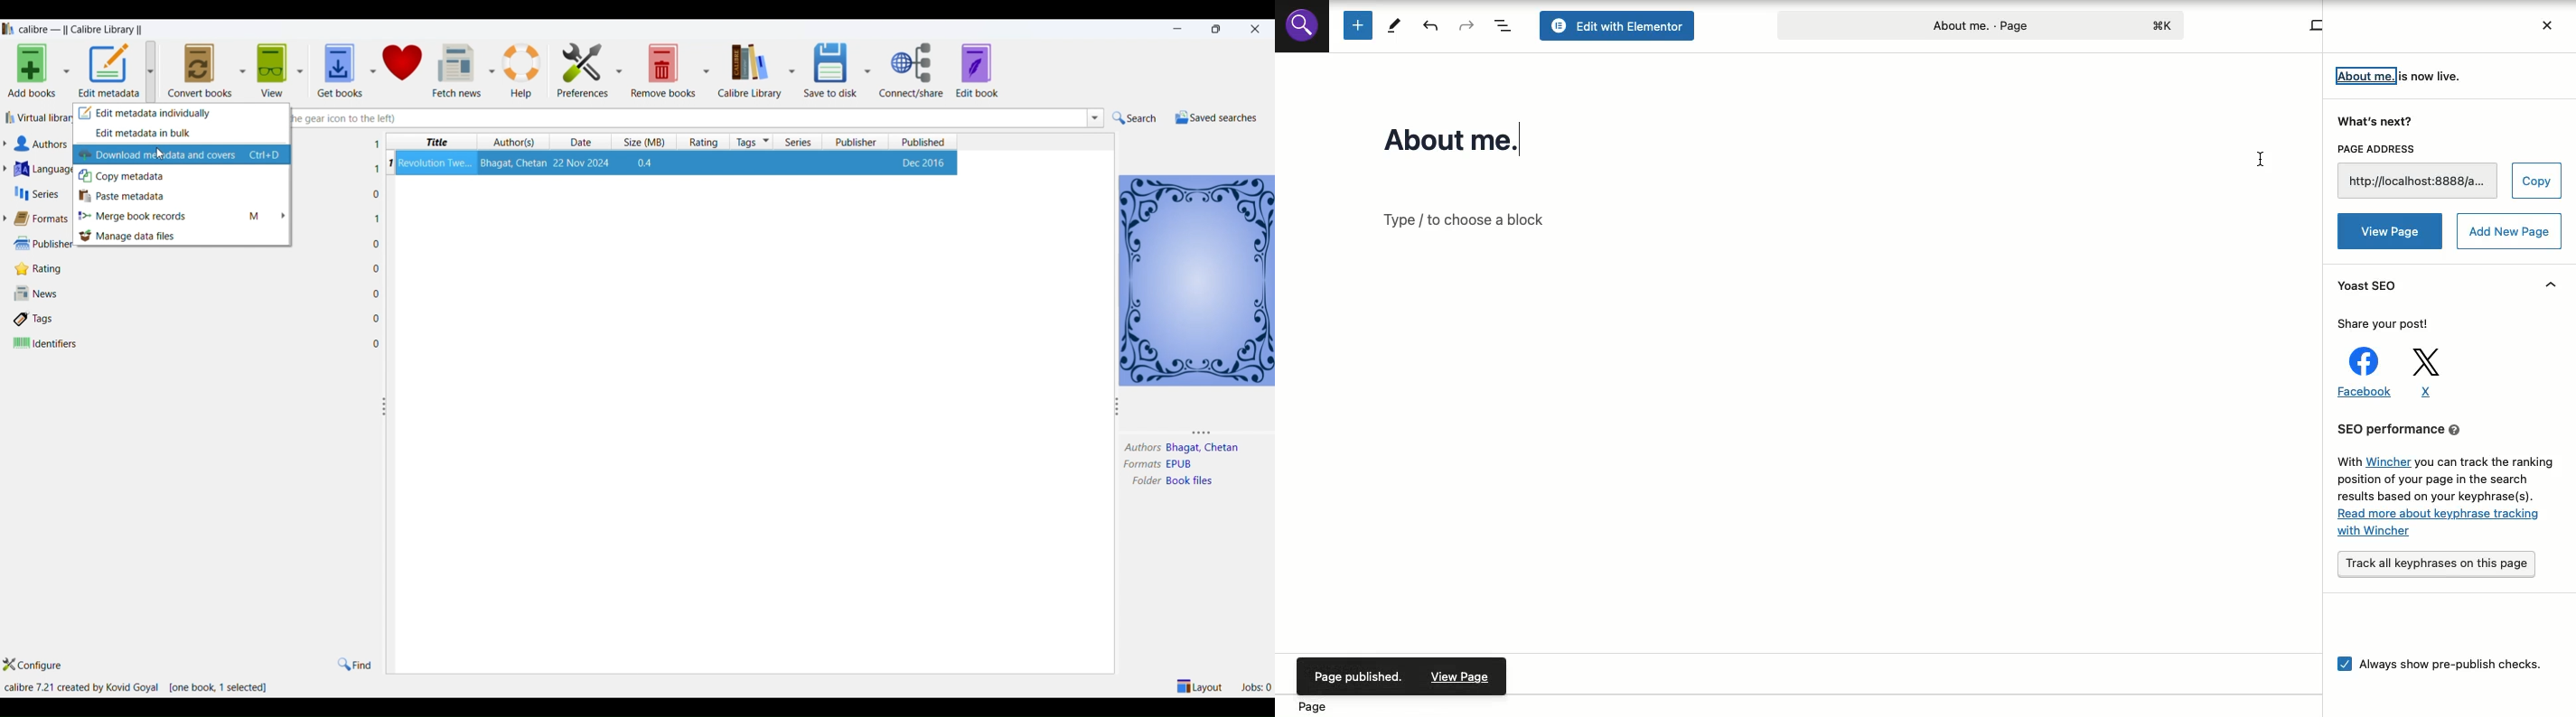 The image size is (2576, 728). I want to click on What's next?, so click(2378, 121).